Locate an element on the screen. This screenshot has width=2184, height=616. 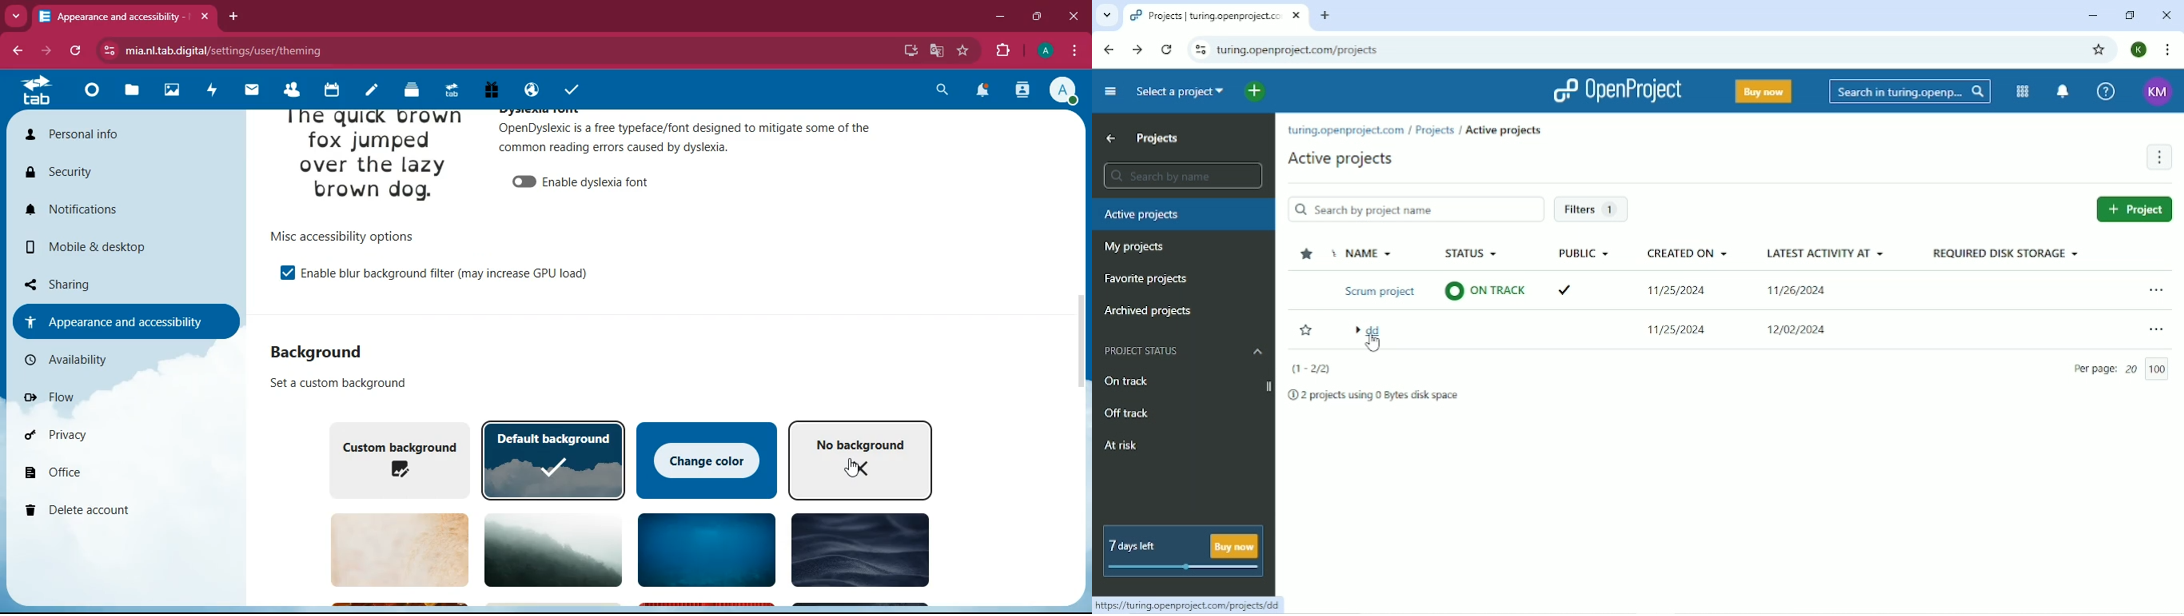
flow is located at coordinates (114, 397).